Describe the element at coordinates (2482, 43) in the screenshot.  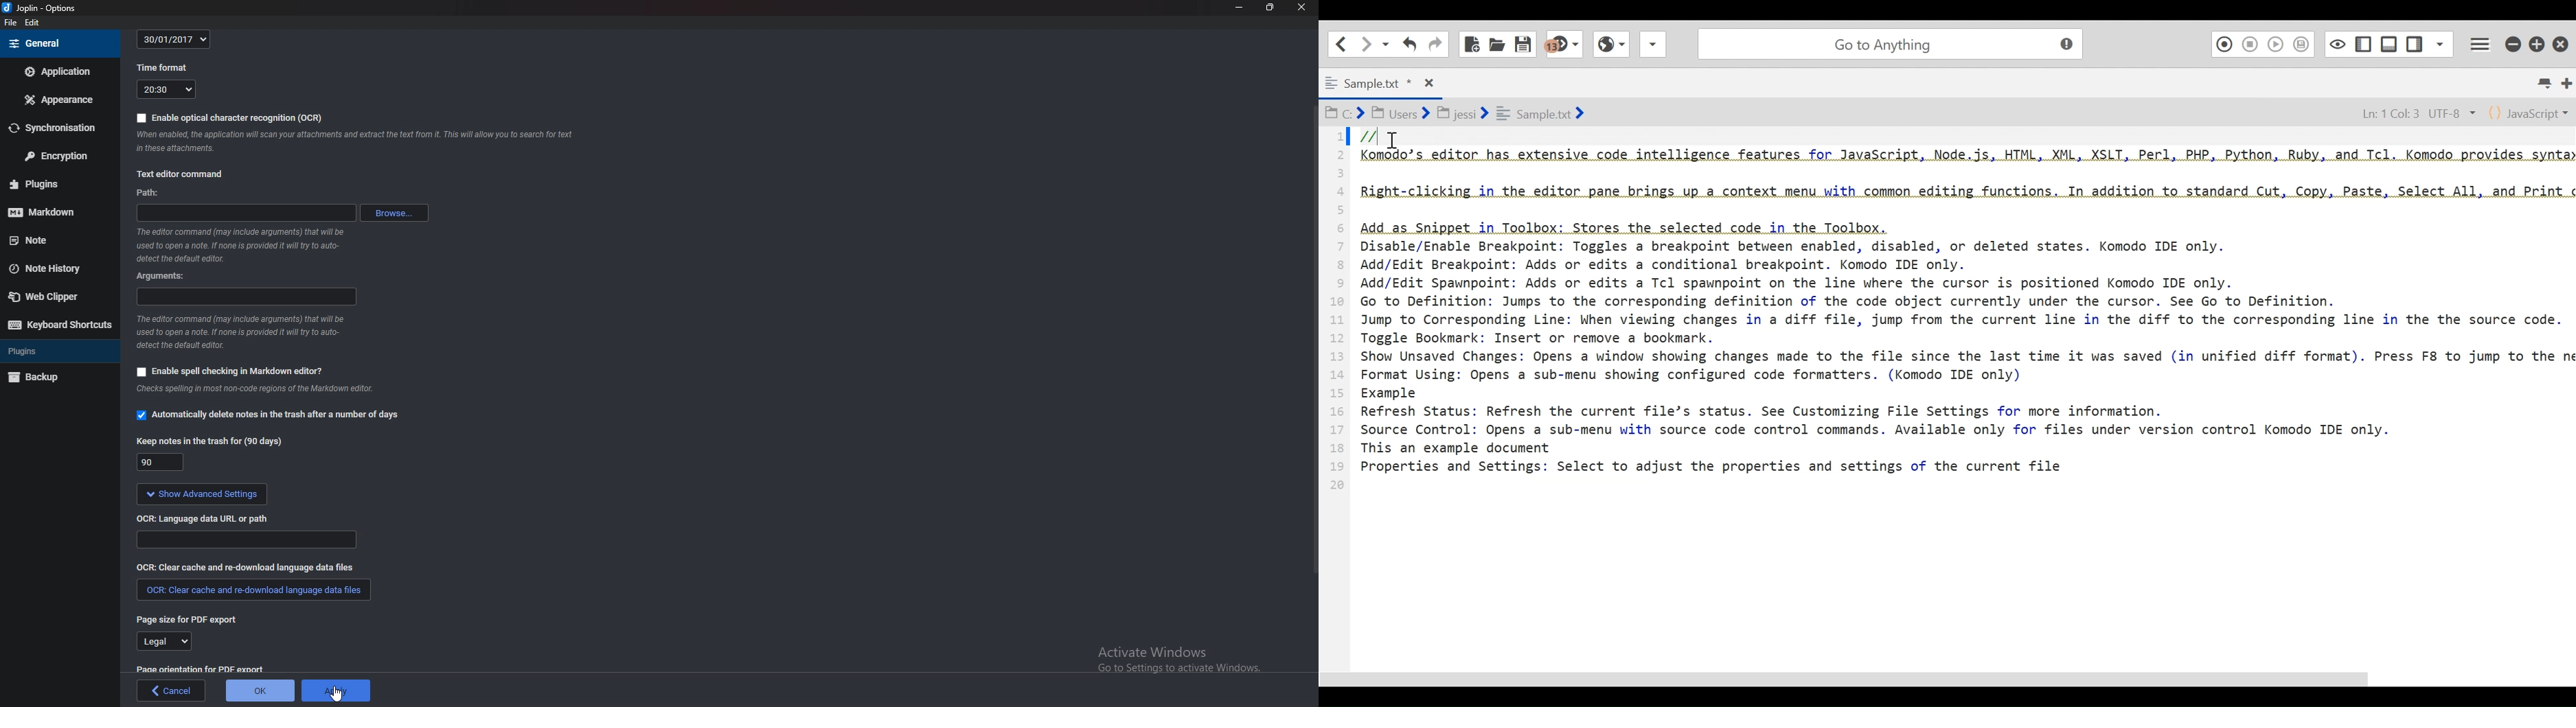
I see `Application menu` at that location.